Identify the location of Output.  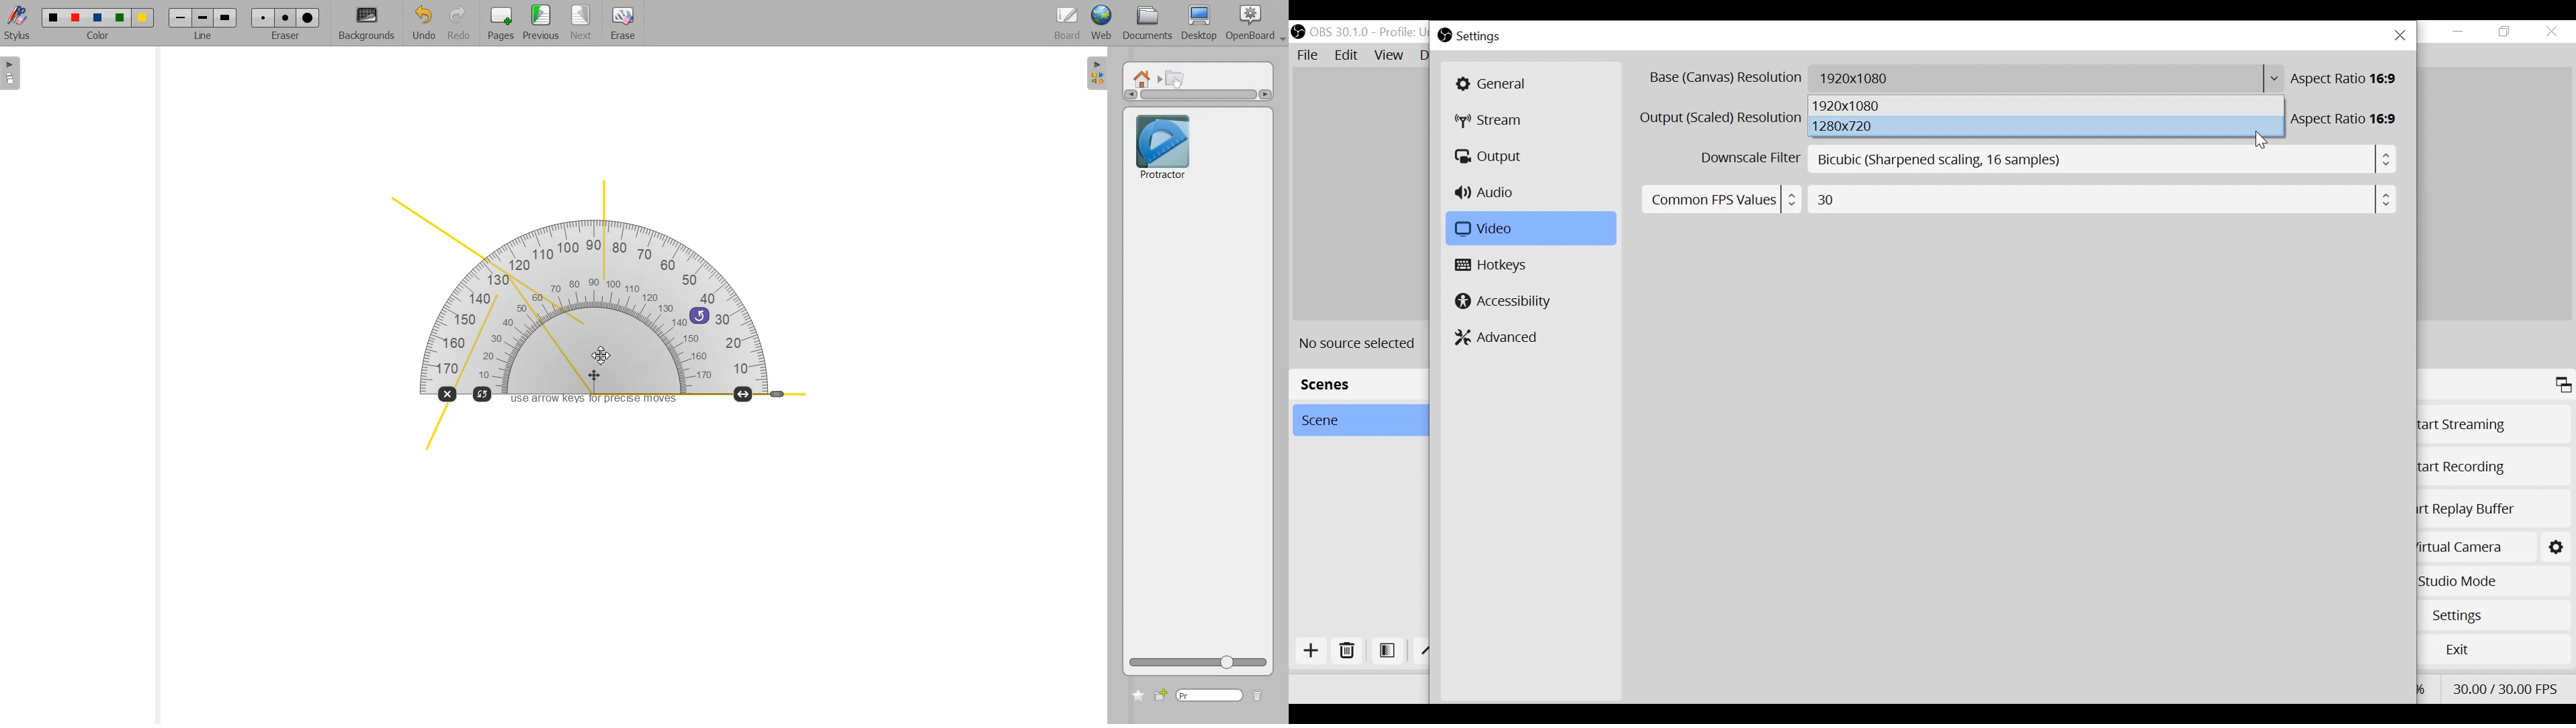
(1491, 157).